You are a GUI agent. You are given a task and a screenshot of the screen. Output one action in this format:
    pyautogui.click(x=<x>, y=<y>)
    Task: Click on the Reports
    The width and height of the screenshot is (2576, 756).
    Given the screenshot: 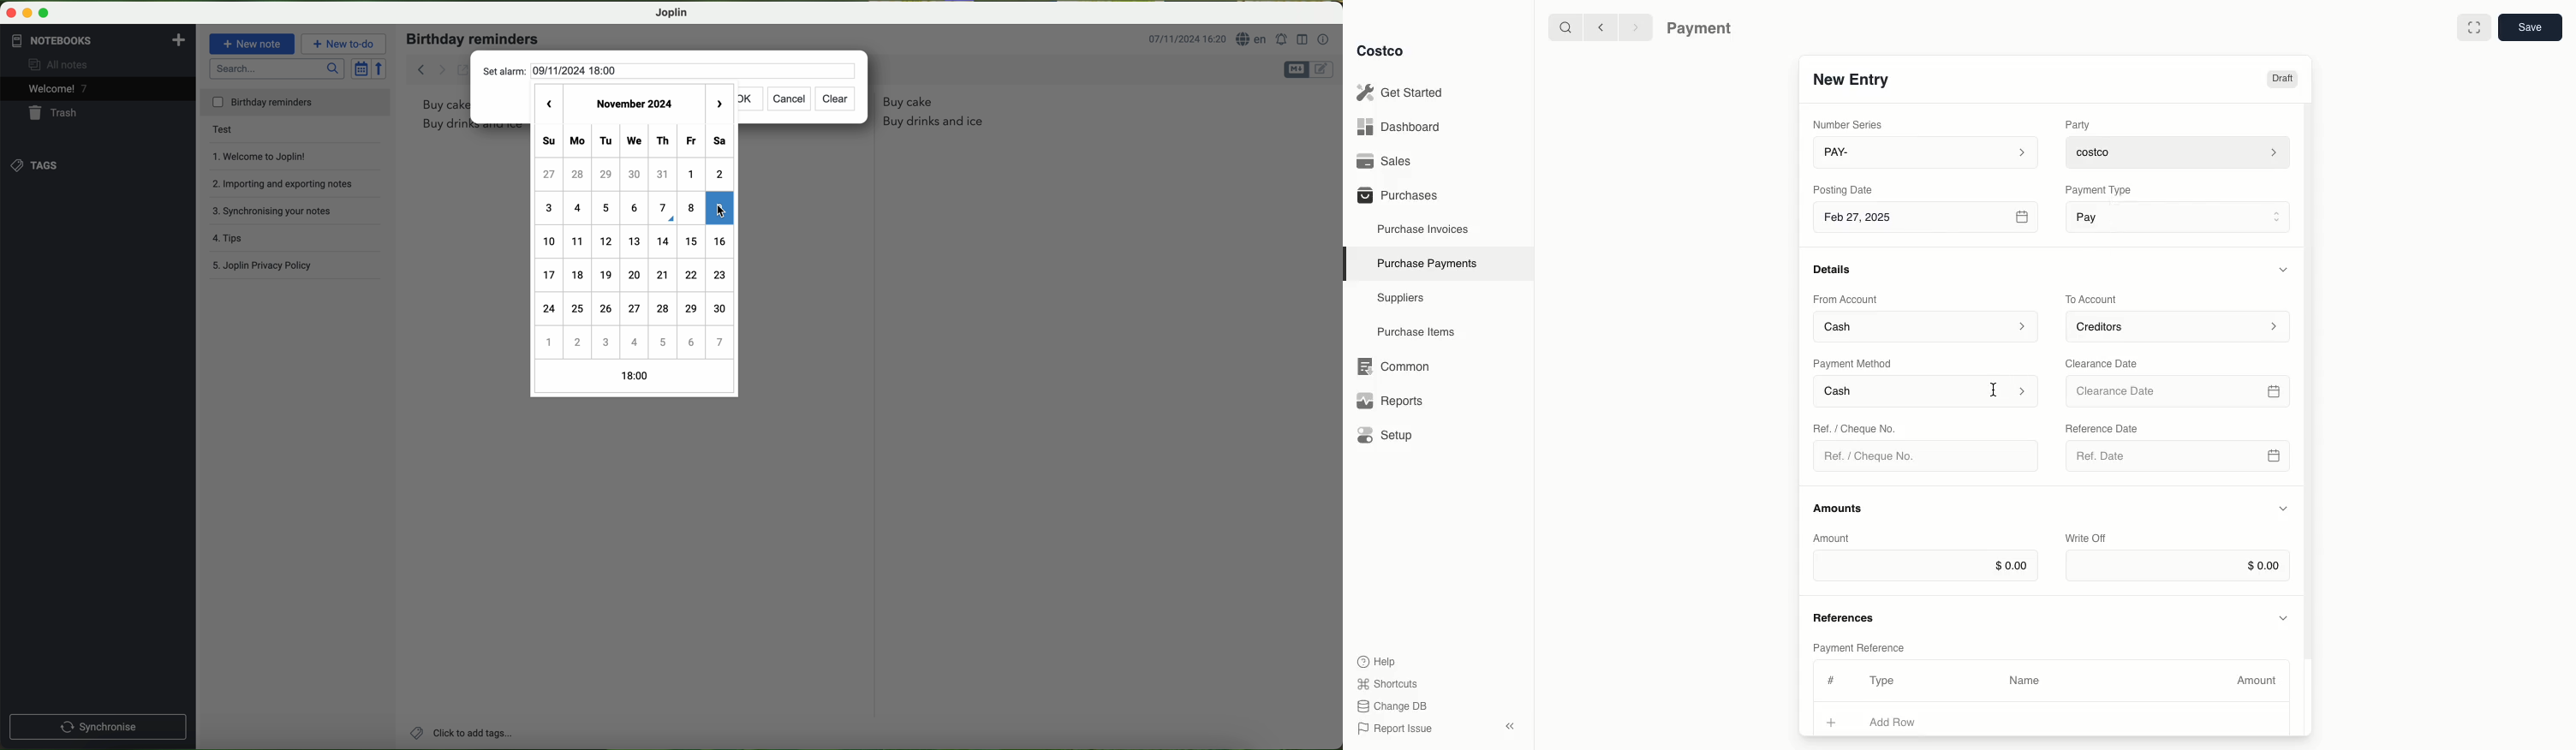 What is the action you would take?
    pyautogui.click(x=1387, y=398)
    